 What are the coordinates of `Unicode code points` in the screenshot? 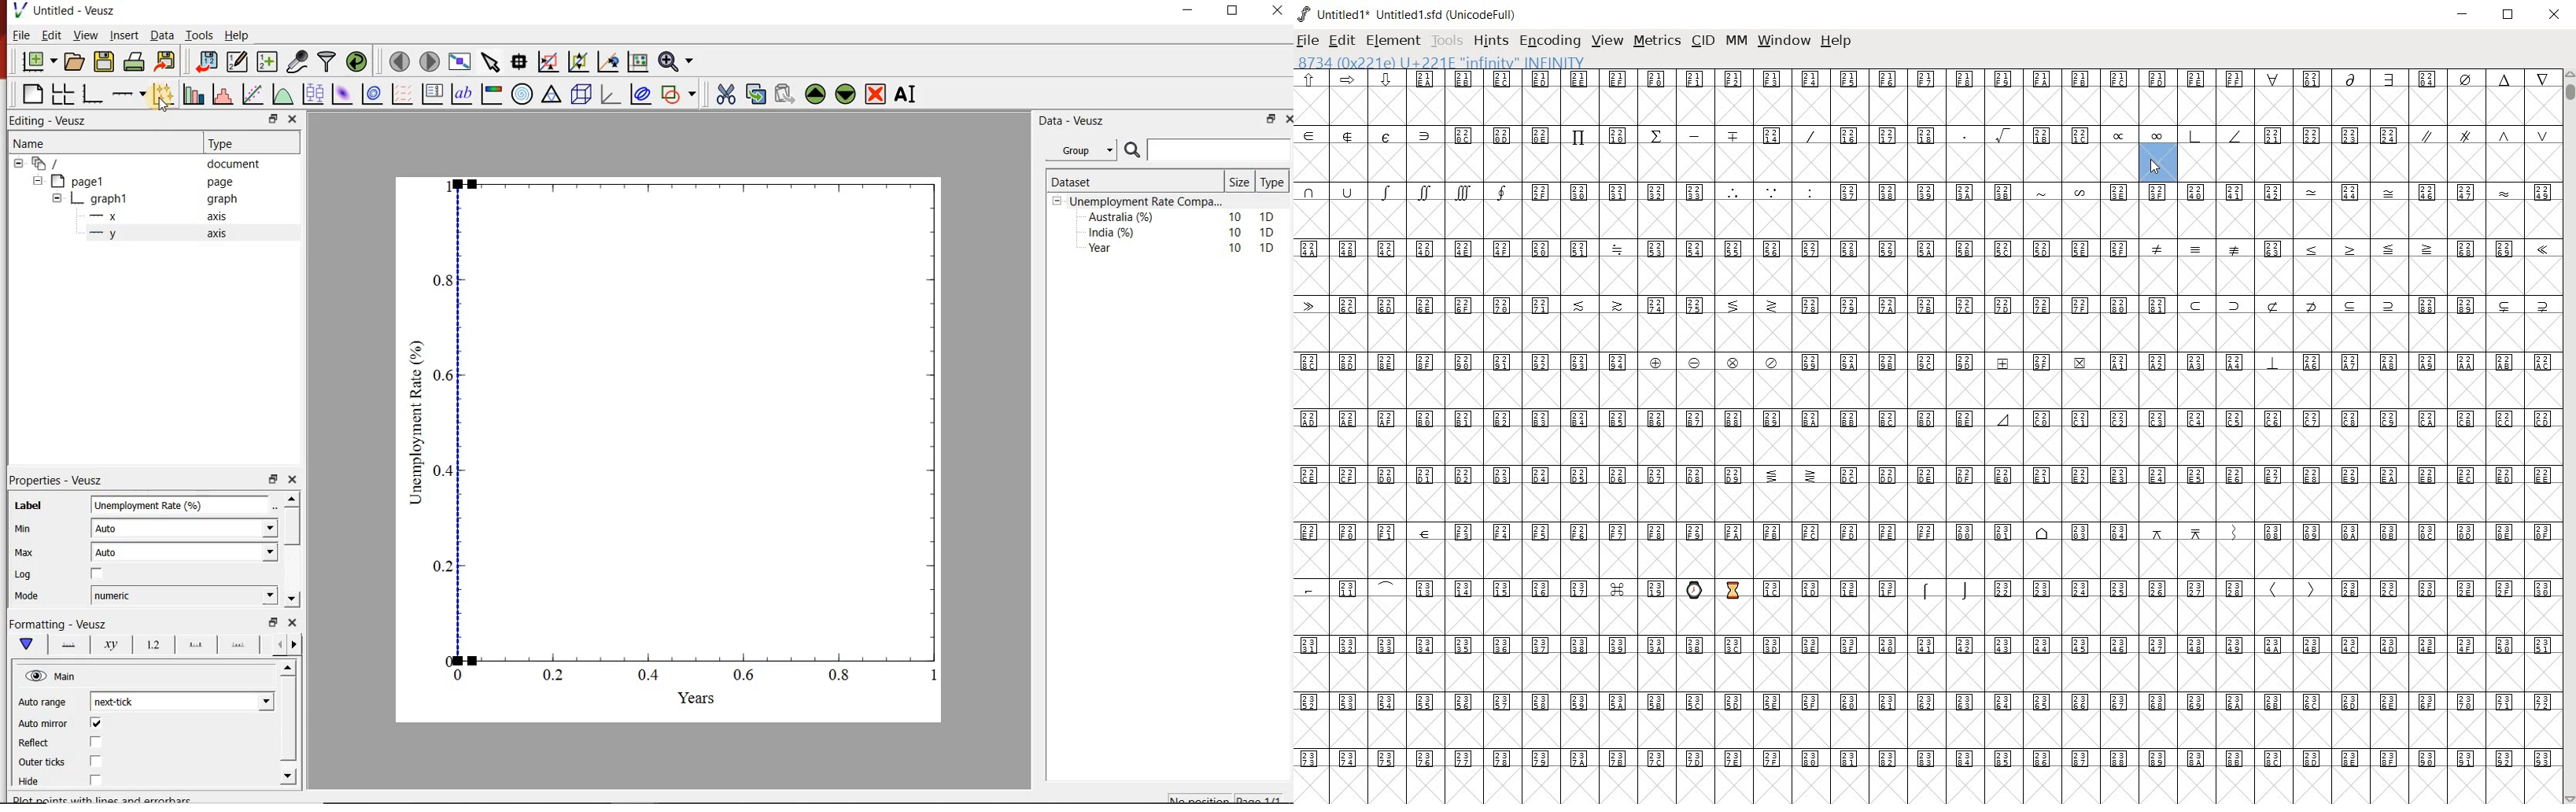 It's located at (1926, 193).